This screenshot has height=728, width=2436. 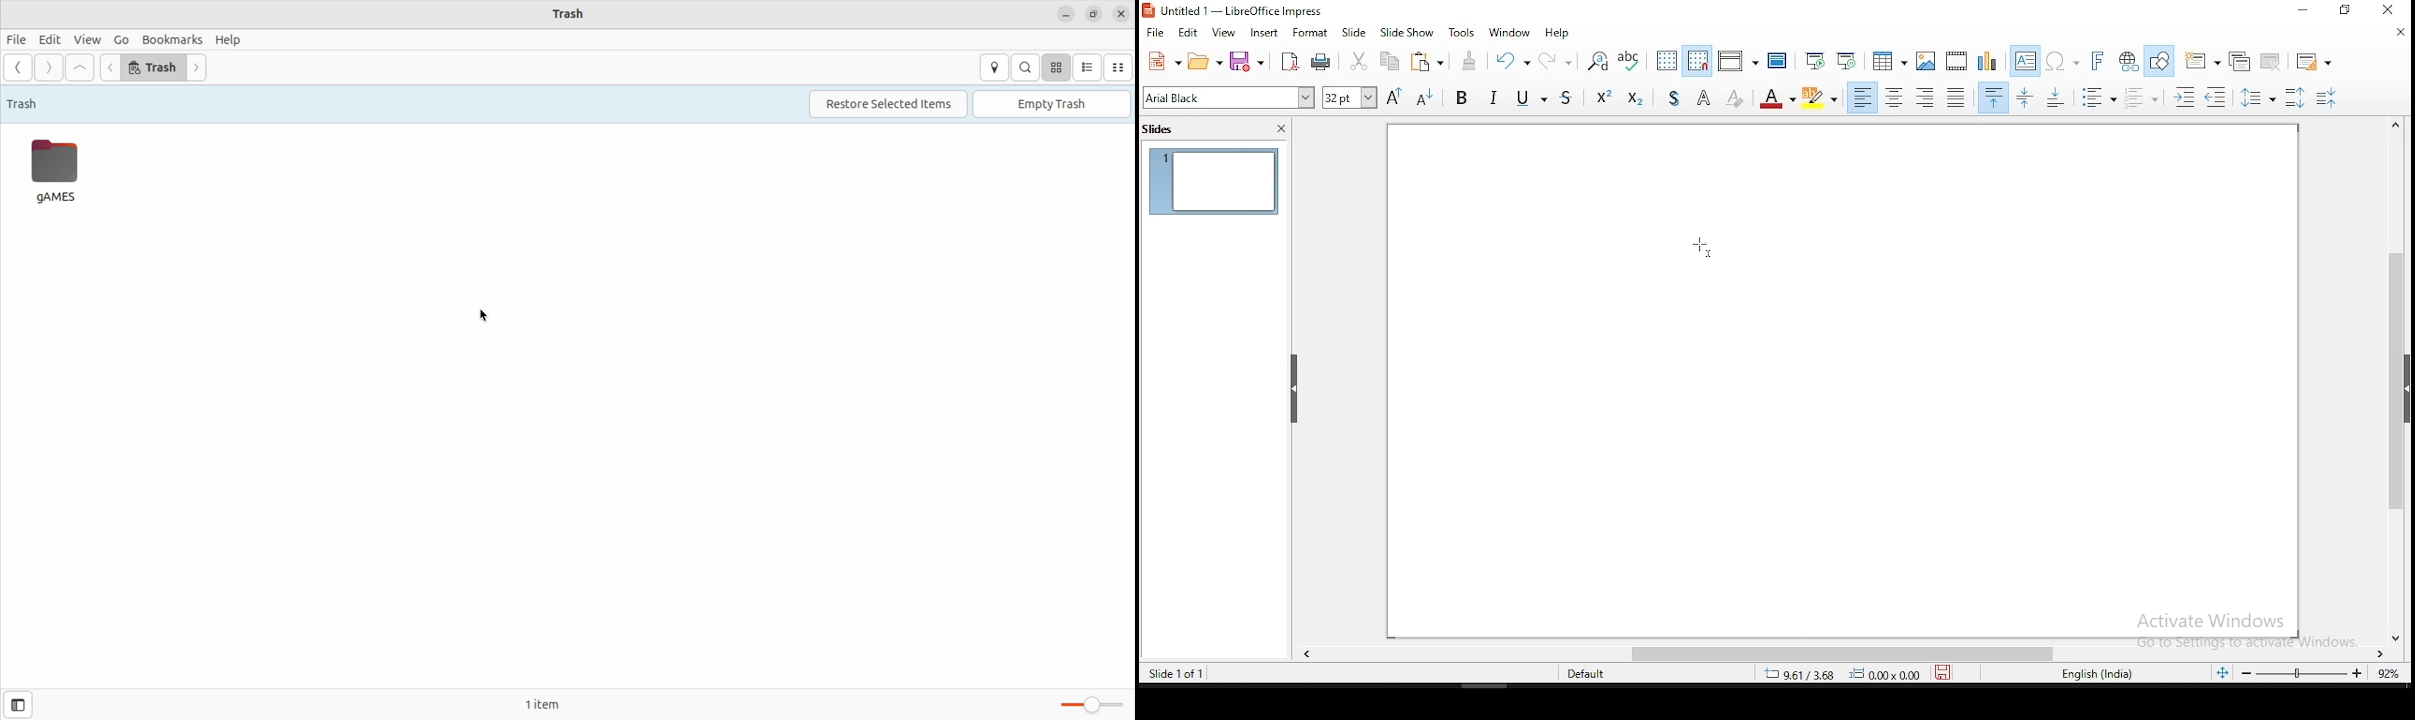 What do you see at coordinates (1957, 96) in the screenshot?
I see `Justified` at bounding box center [1957, 96].